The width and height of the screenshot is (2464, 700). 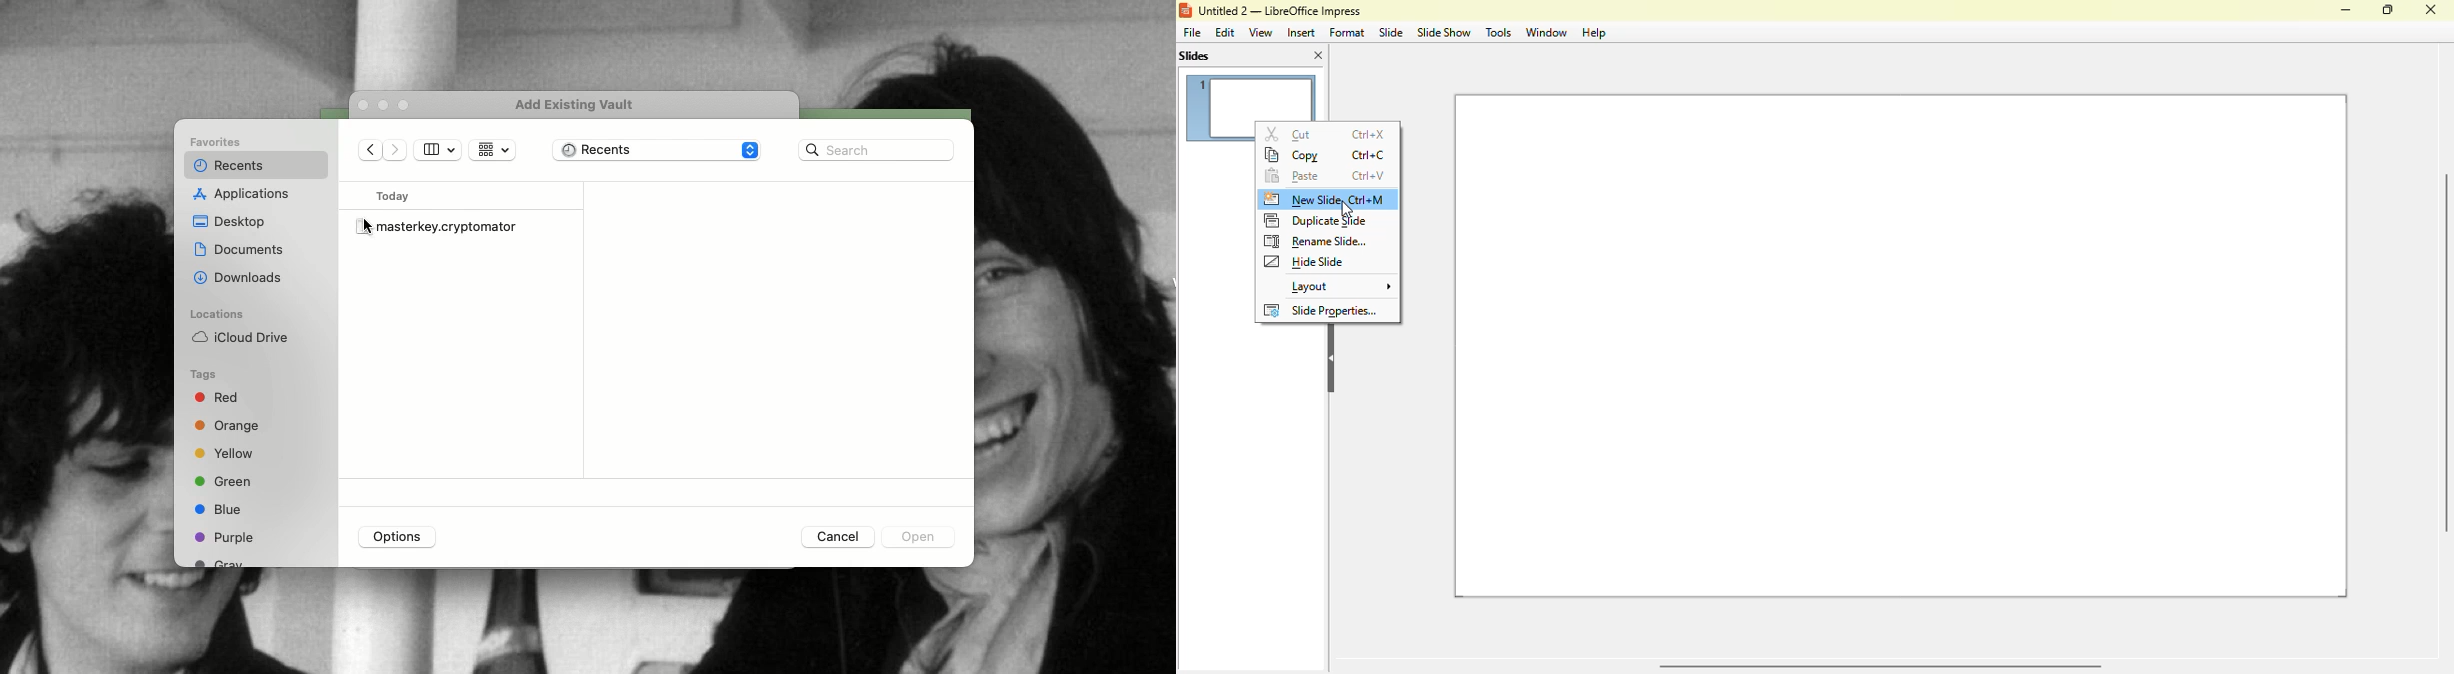 I want to click on format, so click(x=1347, y=33).